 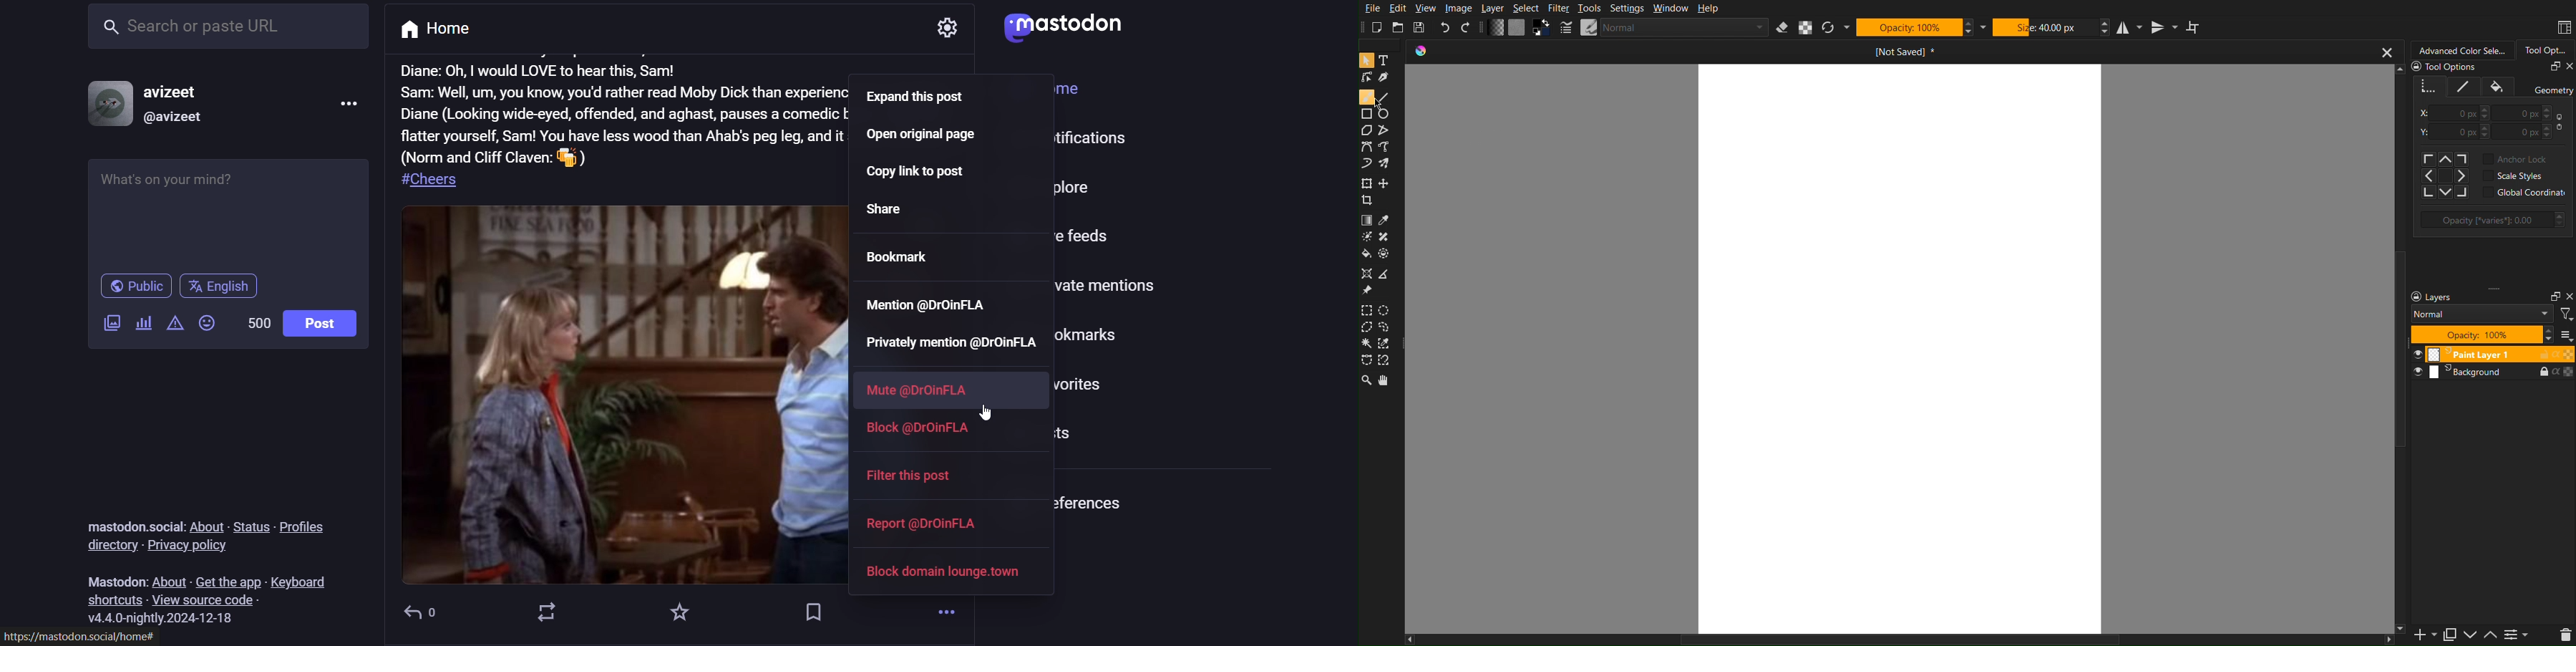 What do you see at coordinates (2447, 176) in the screenshot?
I see `Anchor direction` at bounding box center [2447, 176].